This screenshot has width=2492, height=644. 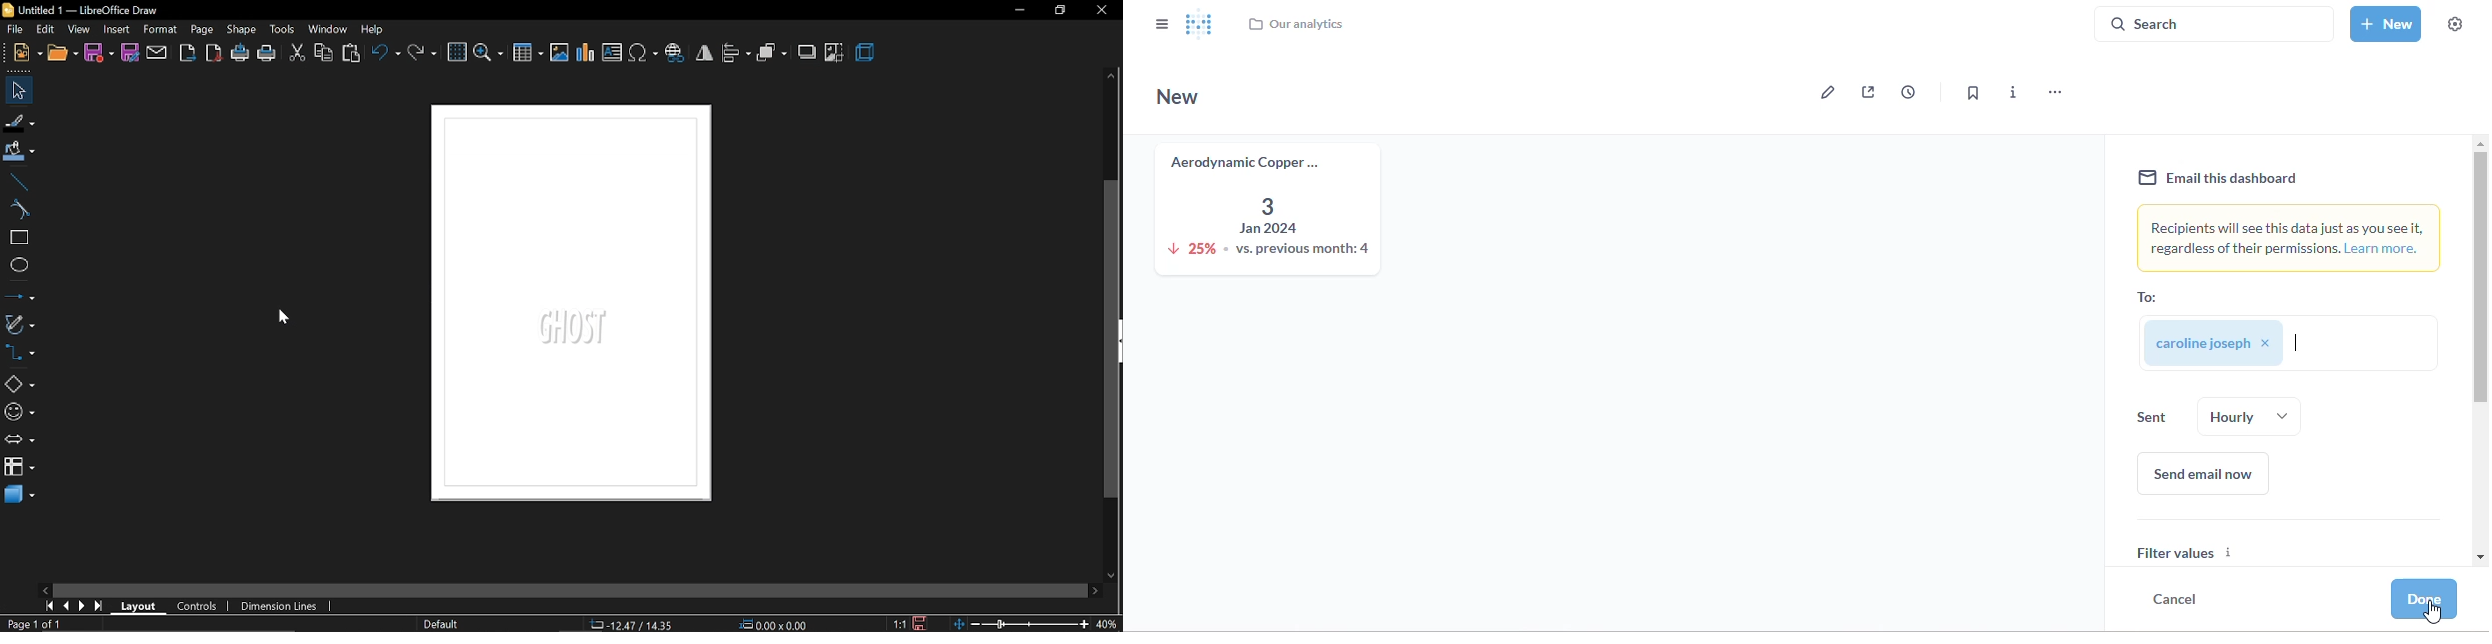 I want to click on Cursor, so click(x=282, y=318).